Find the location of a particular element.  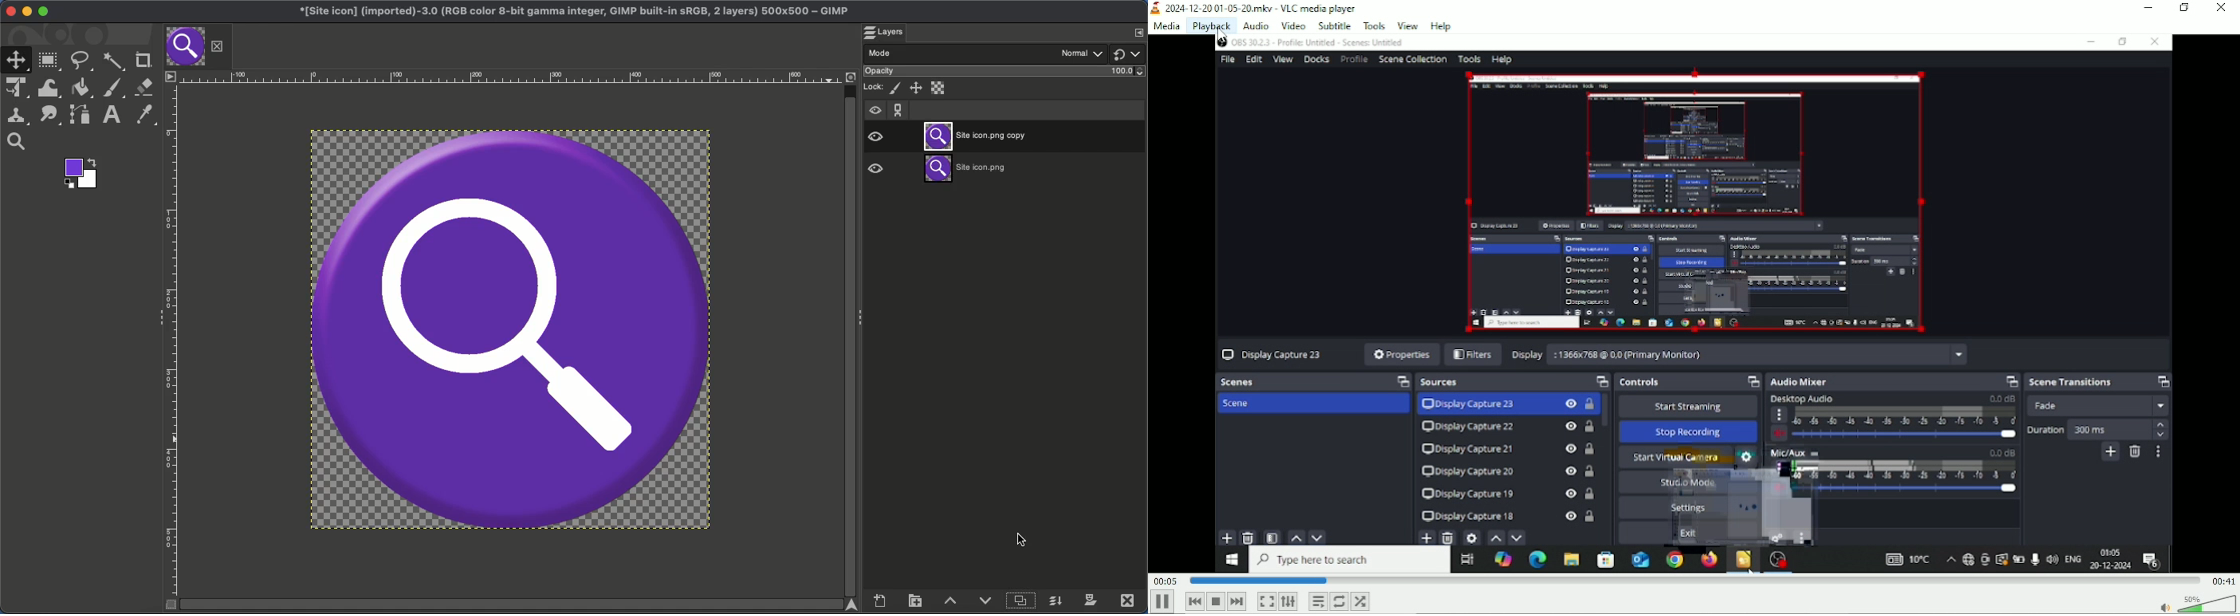

Minimize is located at coordinates (26, 11).